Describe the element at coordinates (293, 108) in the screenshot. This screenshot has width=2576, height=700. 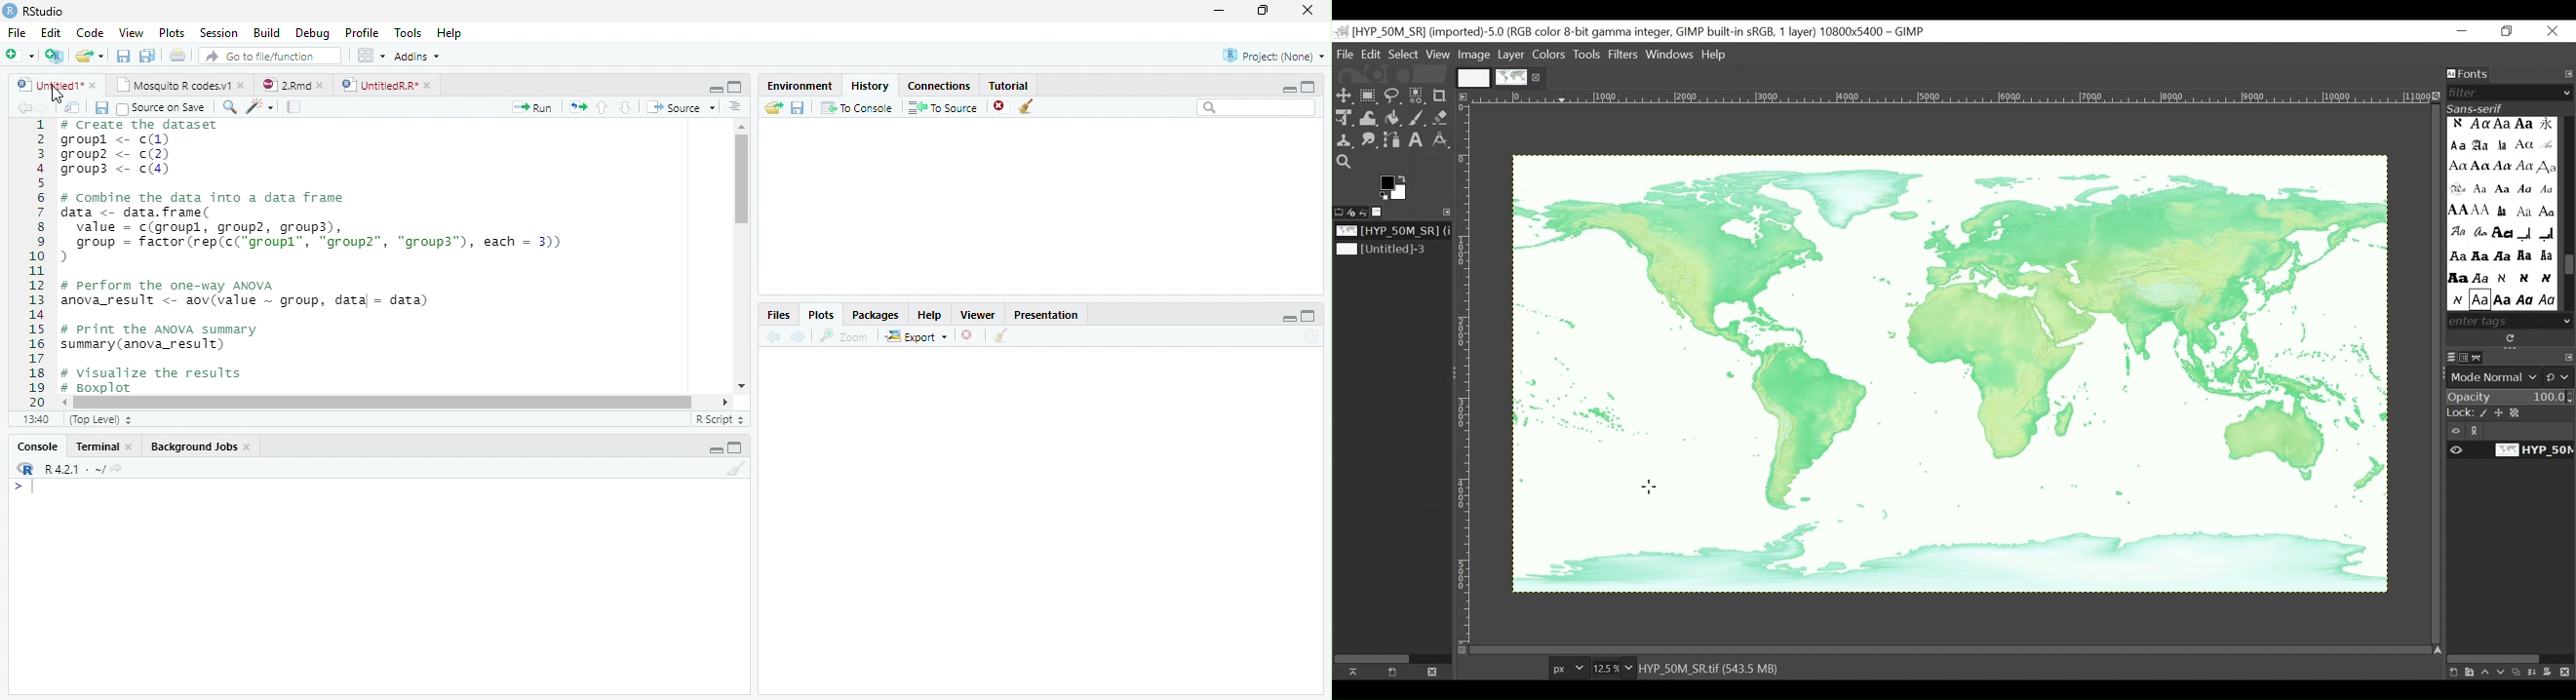
I see `Pages` at that location.